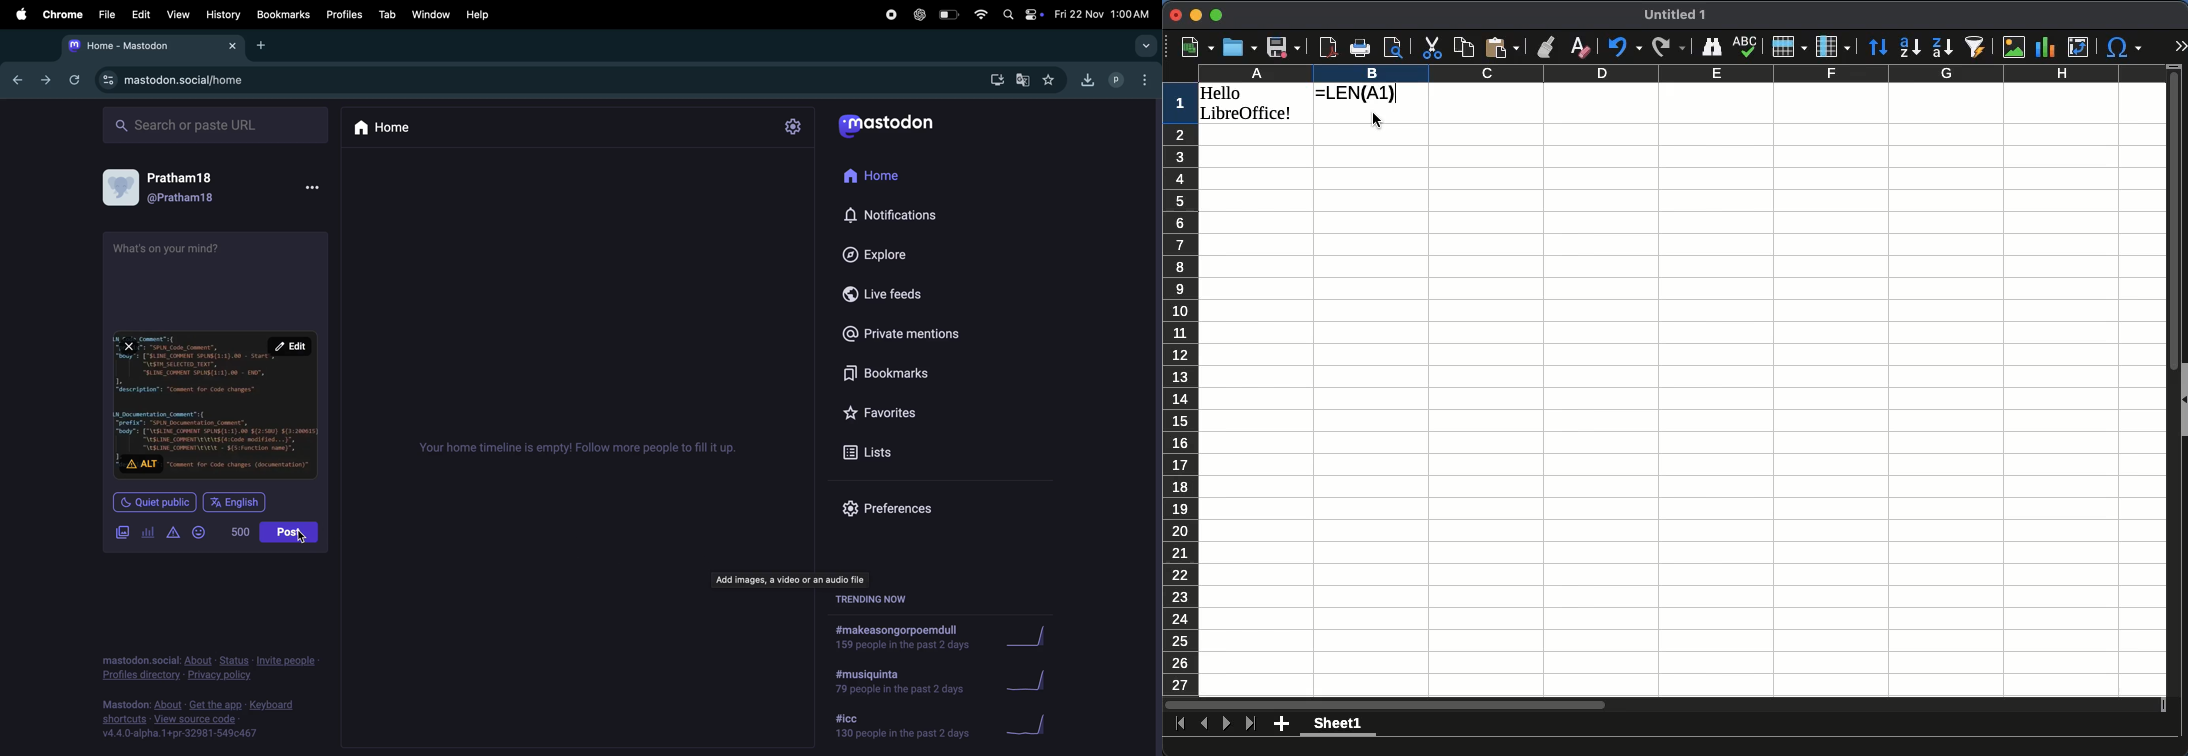 This screenshot has height=756, width=2212. What do you see at coordinates (1669, 45) in the screenshot?
I see `redo` at bounding box center [1669, 45].